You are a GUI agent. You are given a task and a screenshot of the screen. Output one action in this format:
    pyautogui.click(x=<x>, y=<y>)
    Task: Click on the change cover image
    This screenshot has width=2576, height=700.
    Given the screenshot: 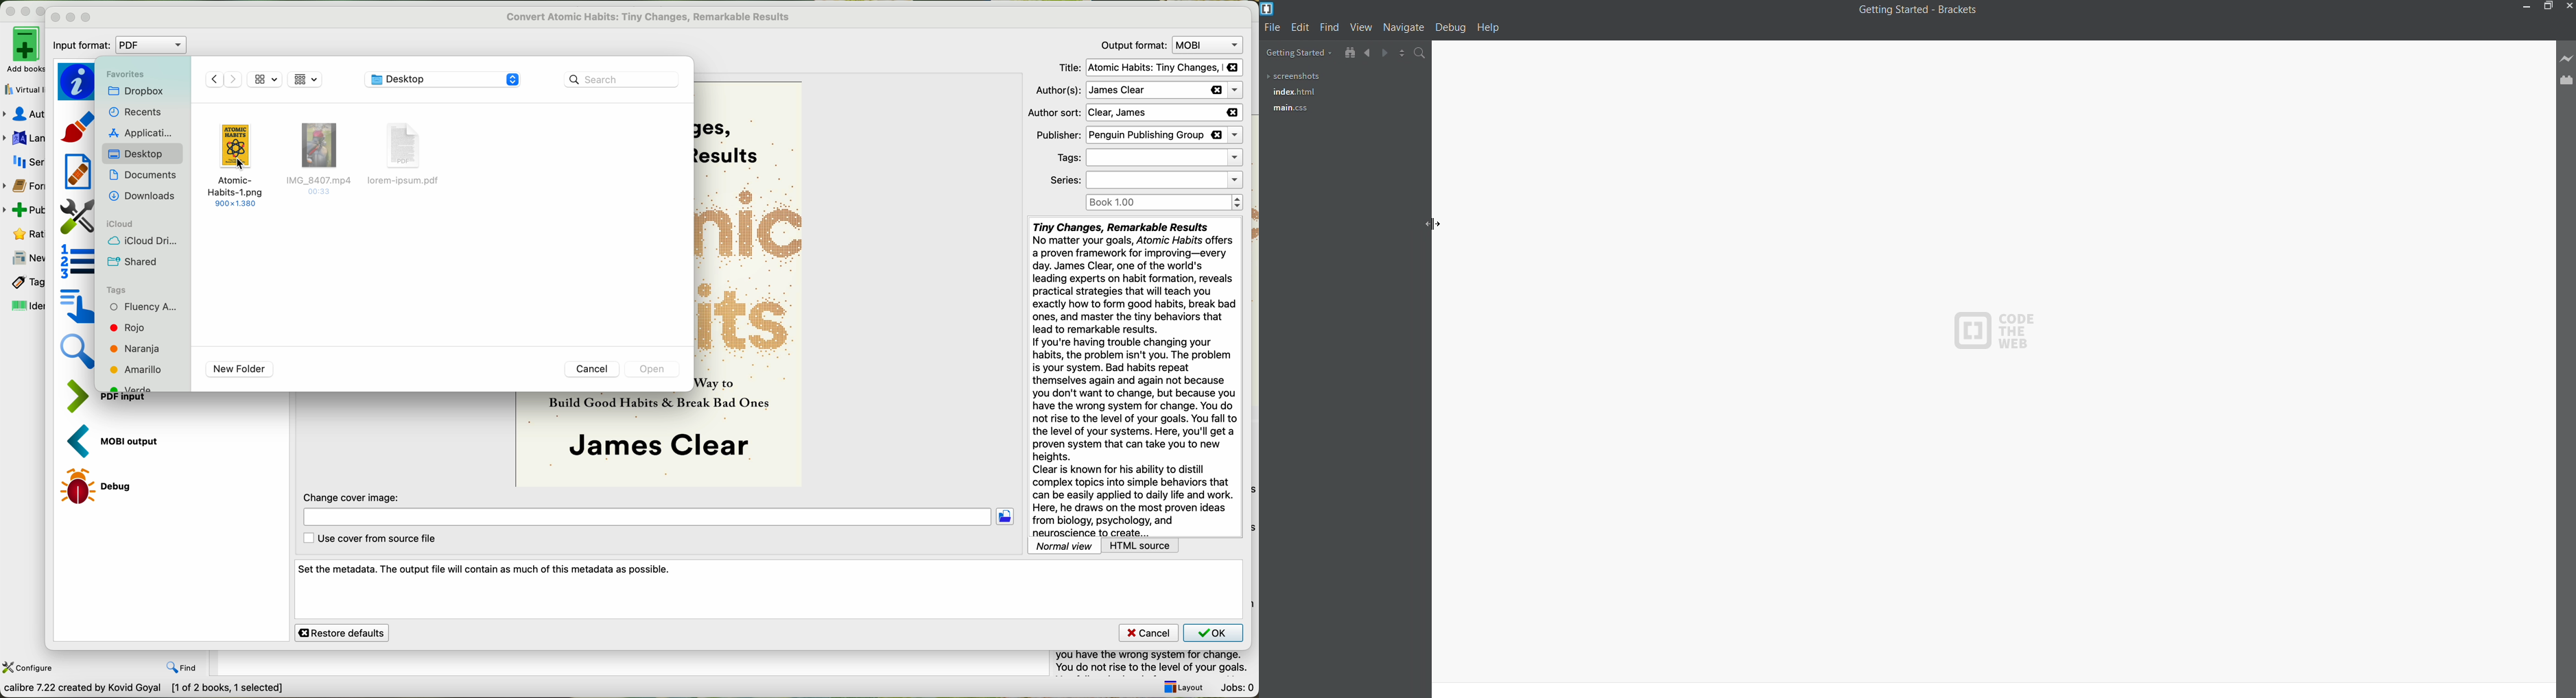 What is the action you would take?
    pyautogui.click(x=353, y=497)
    